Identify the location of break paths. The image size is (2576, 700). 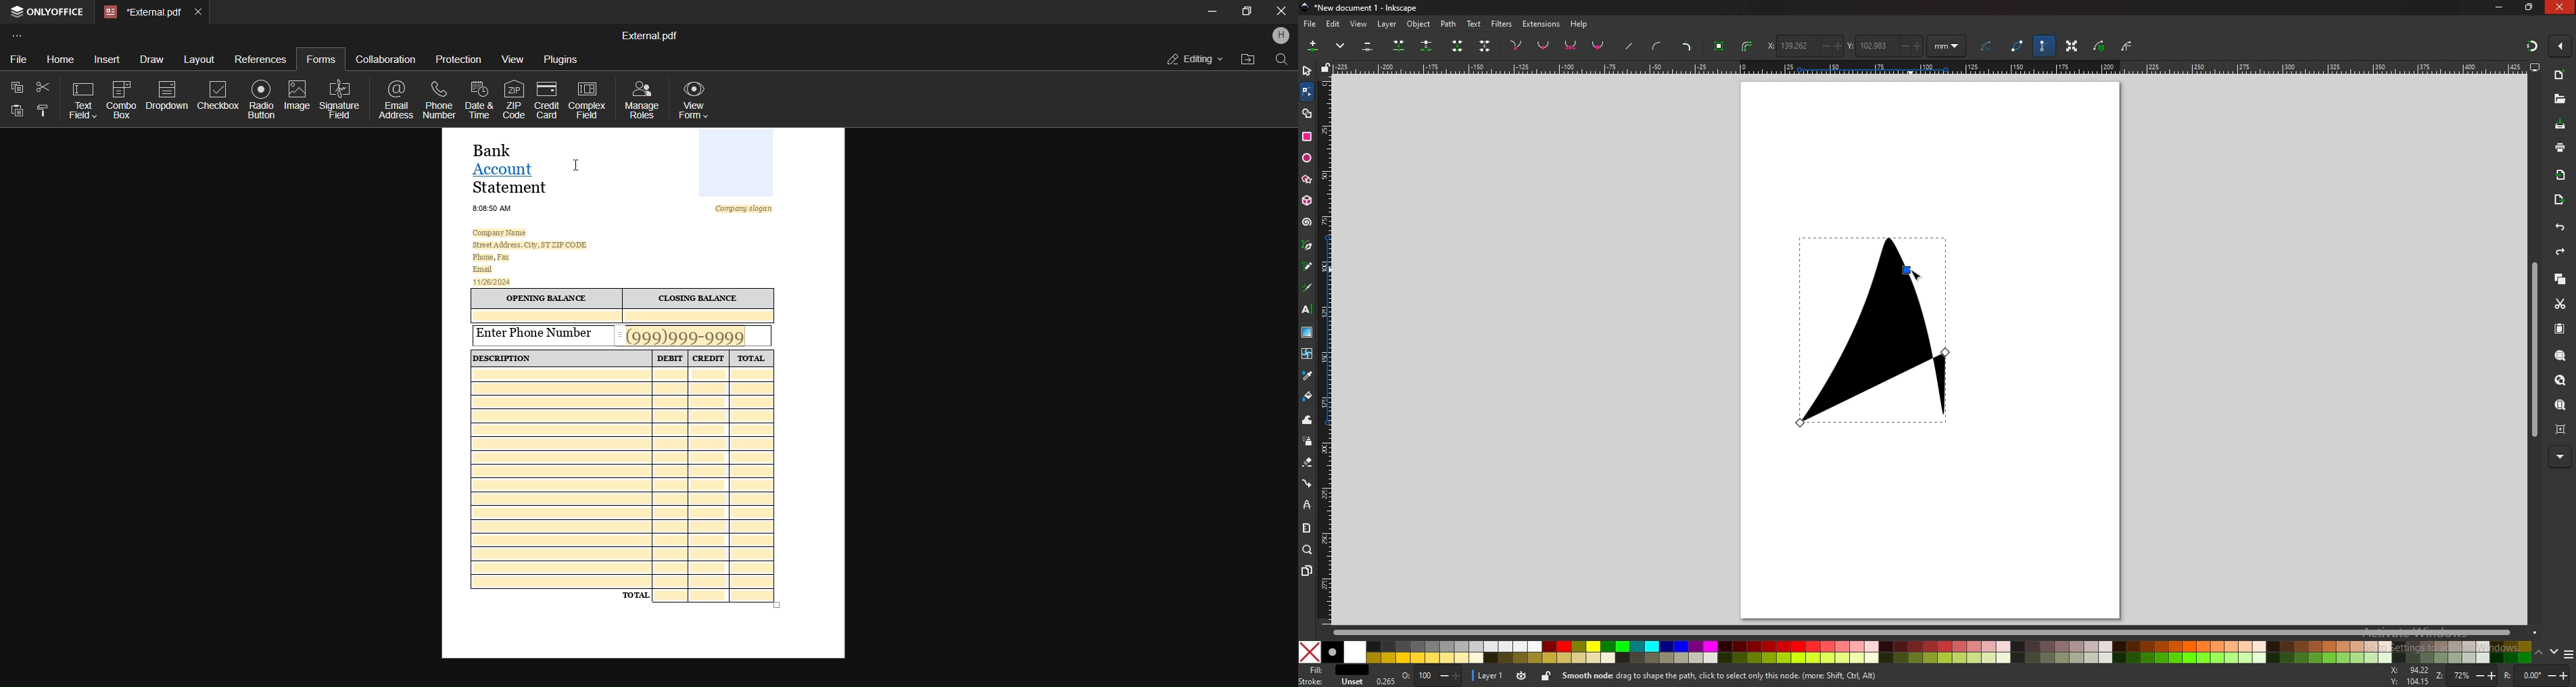
(1428, 46).